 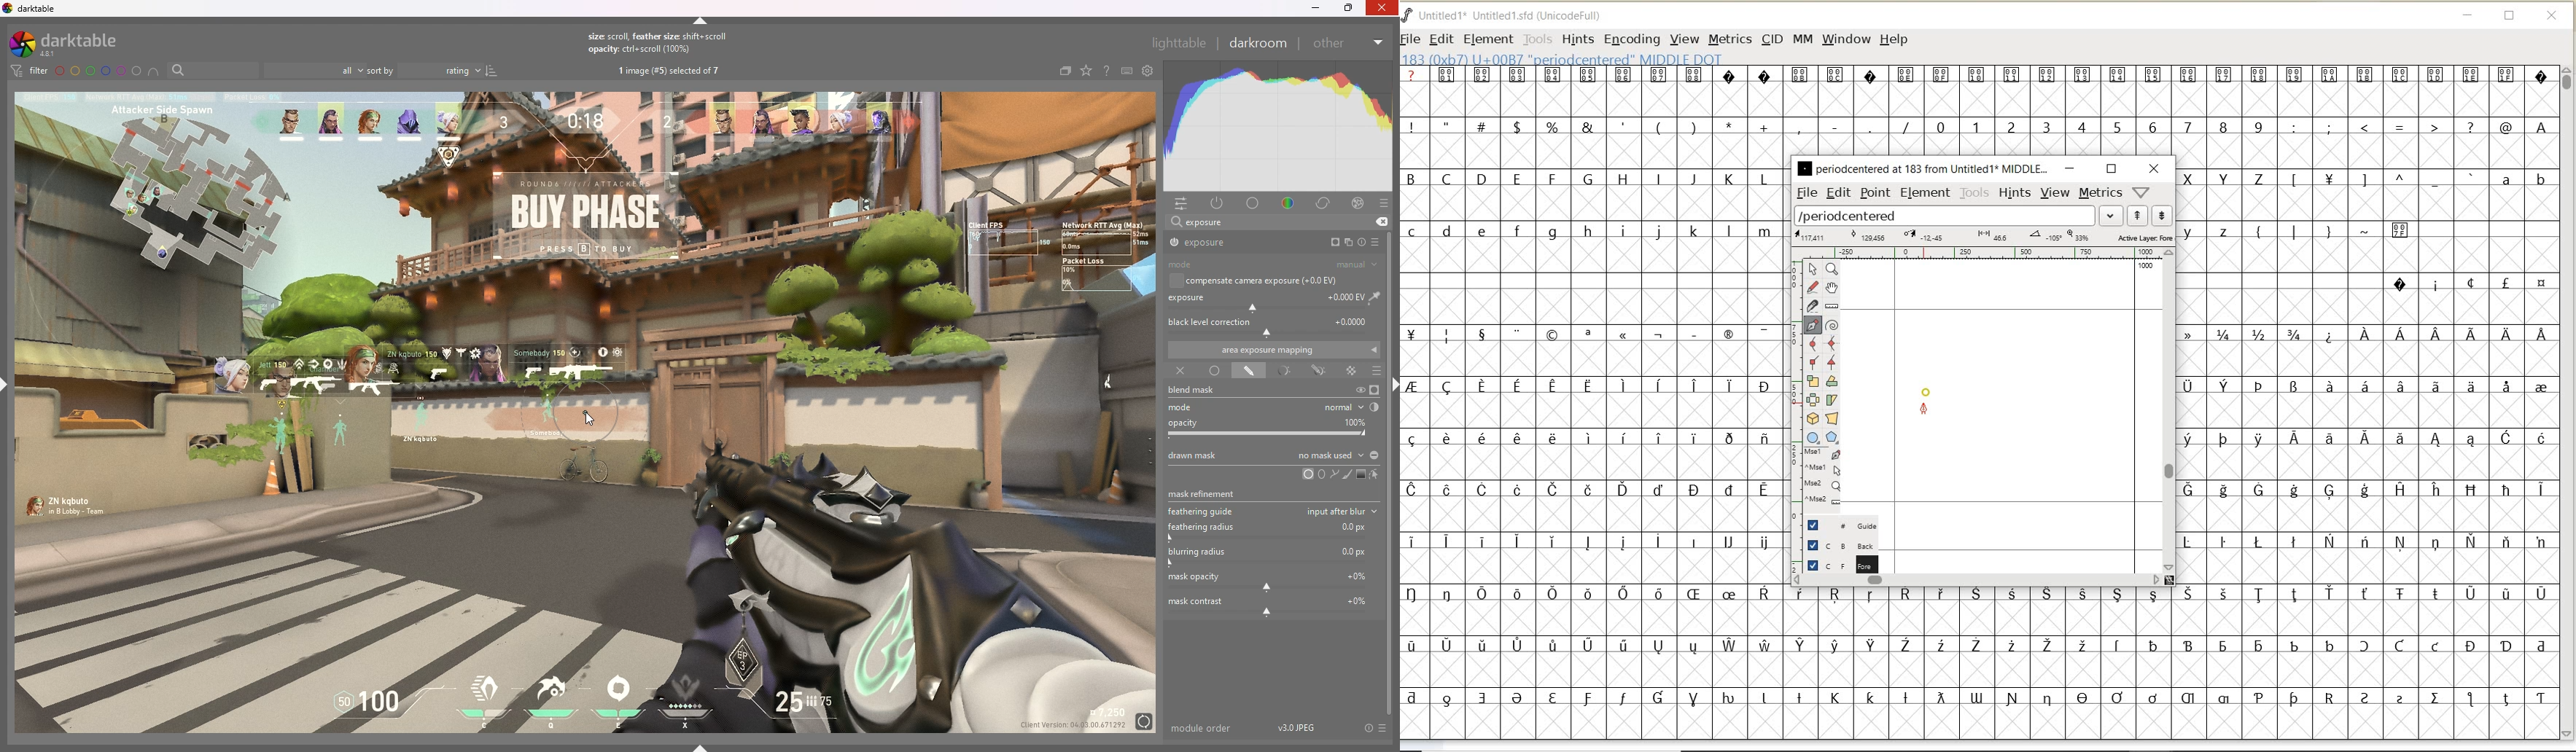 What do you see at coordinates (1729, 40) in the screenshot?
I see `METRICS` at bounding box center [1729, 40].